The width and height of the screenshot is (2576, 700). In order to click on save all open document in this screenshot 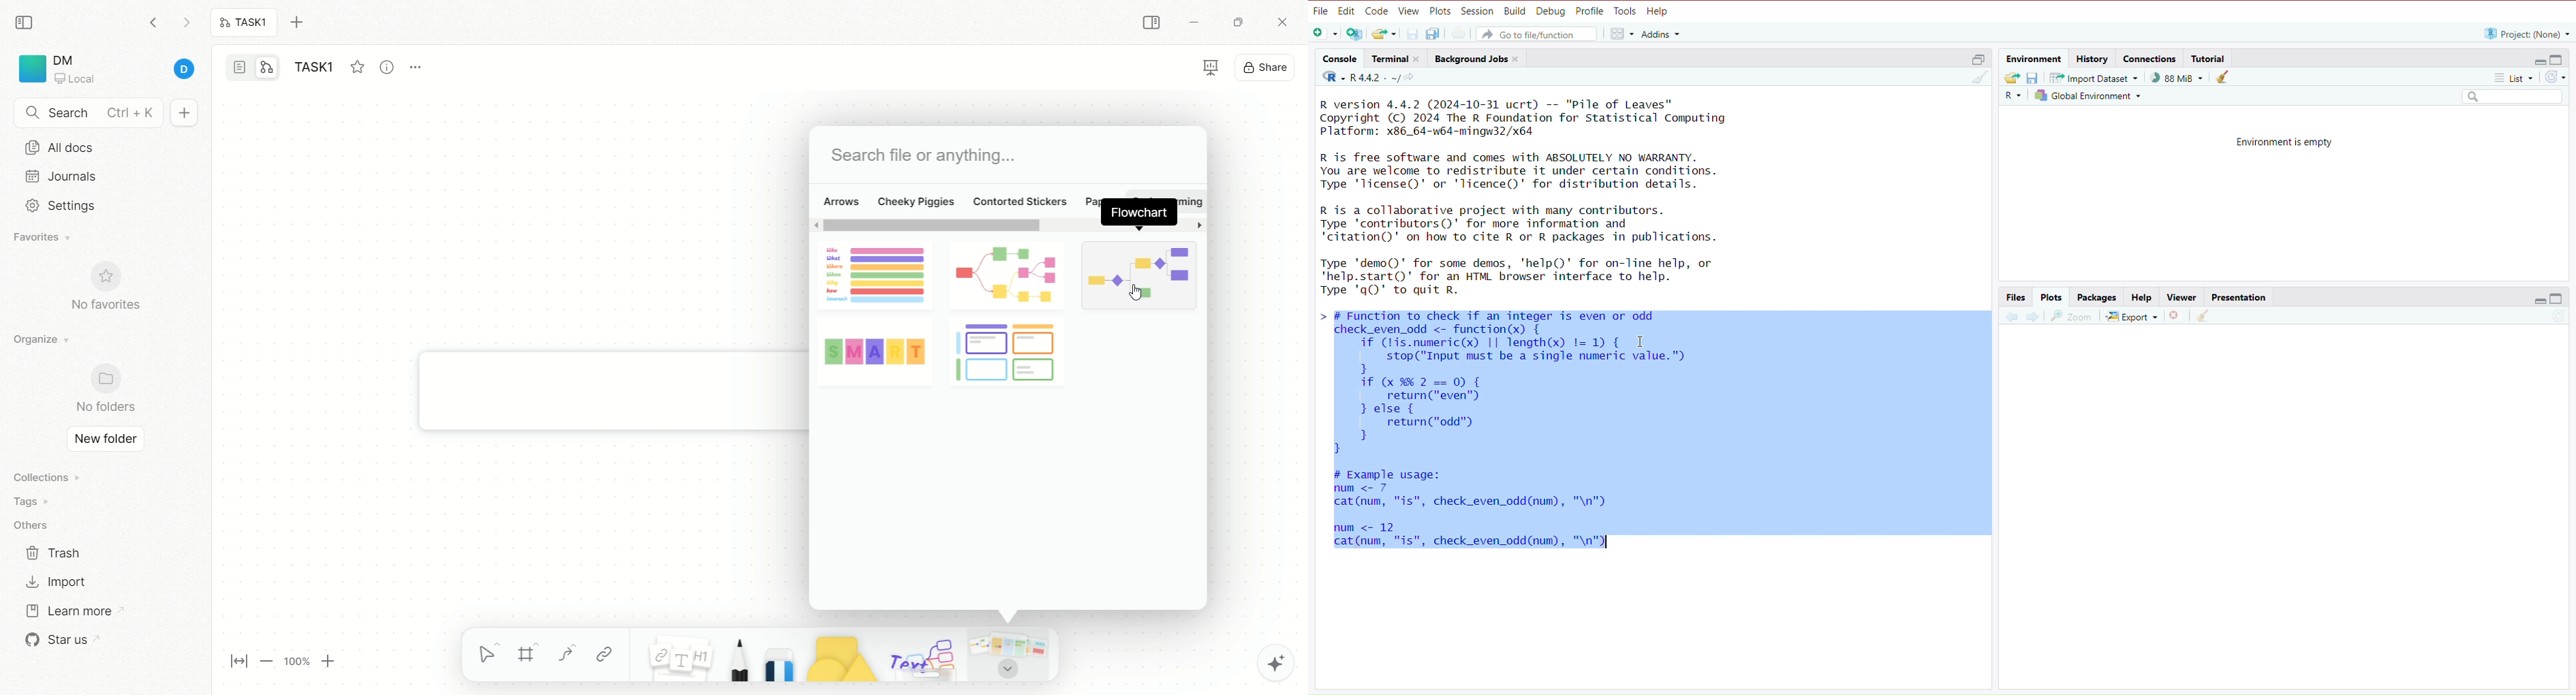, I will do `click(1434, 34)`.